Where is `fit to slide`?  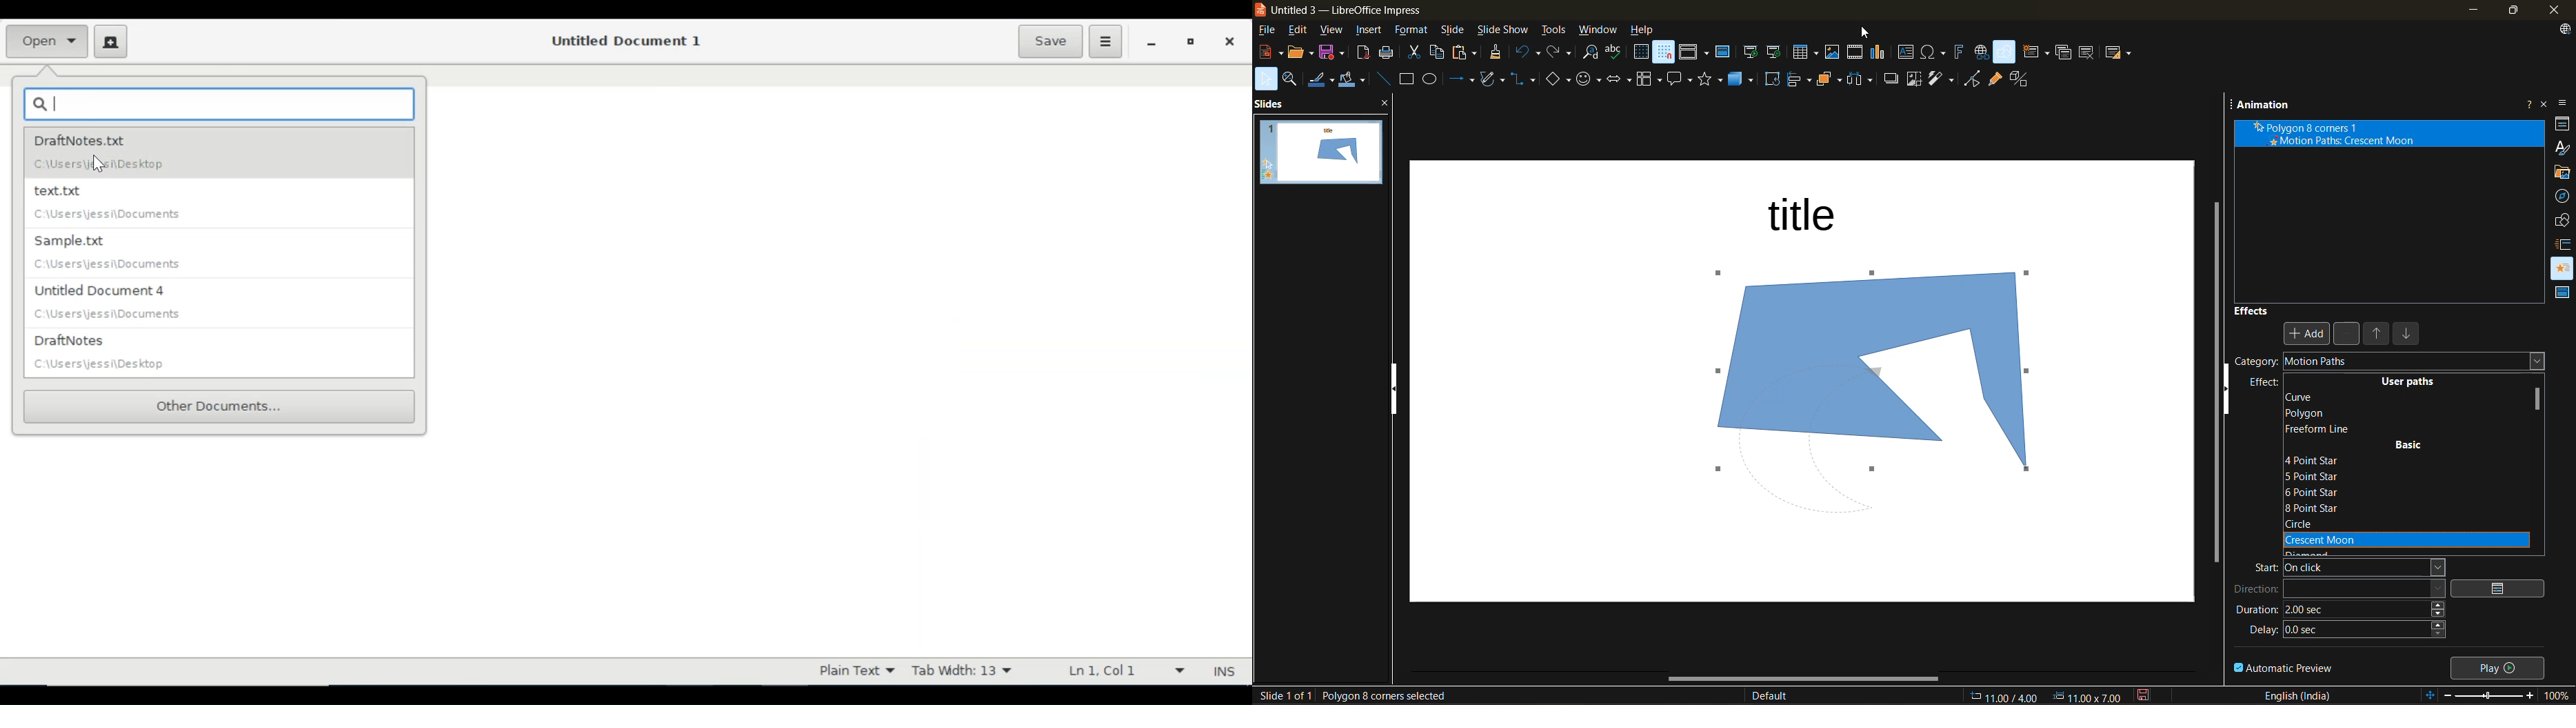 fit to slide is located at coordinates (2427, 693).